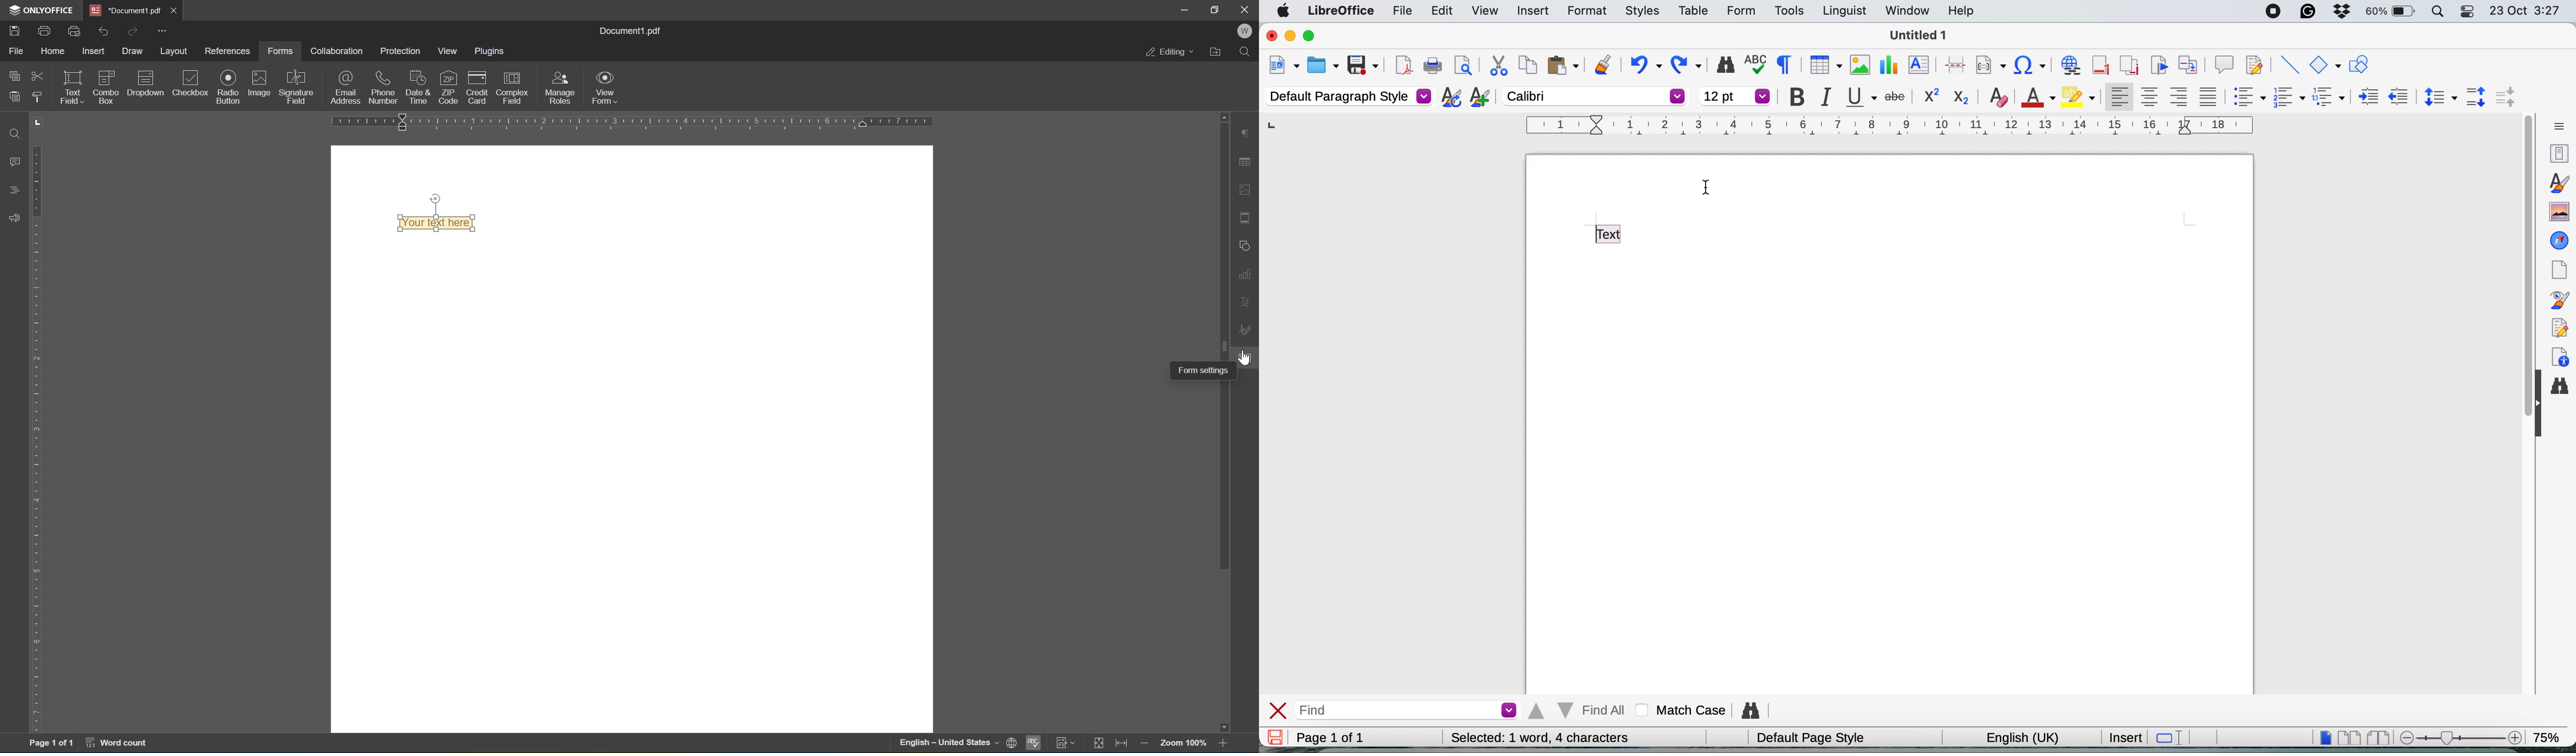  What do you see at coordinates (1288, 36) in the screenshot?
I see `minimise` at bounding box center [1288, 36].